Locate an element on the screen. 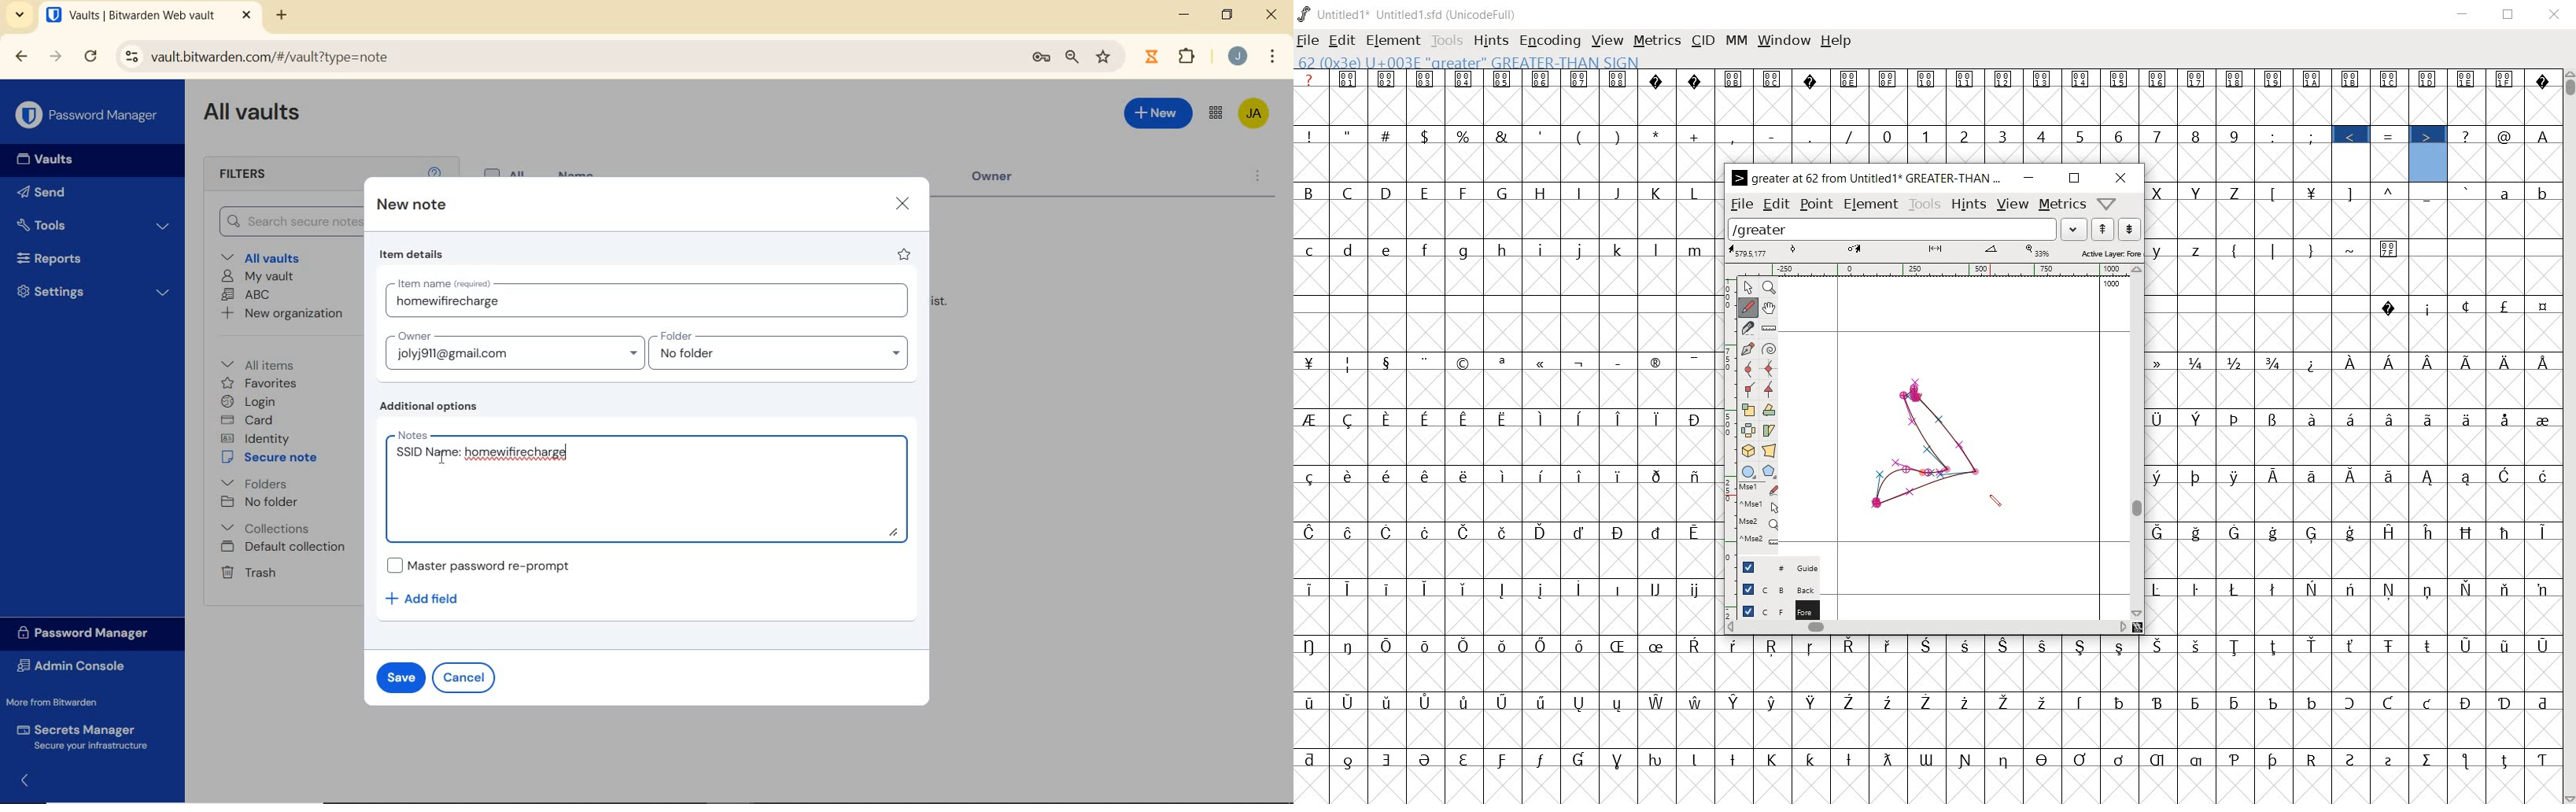  Owner is located at coordinates (514, 350).